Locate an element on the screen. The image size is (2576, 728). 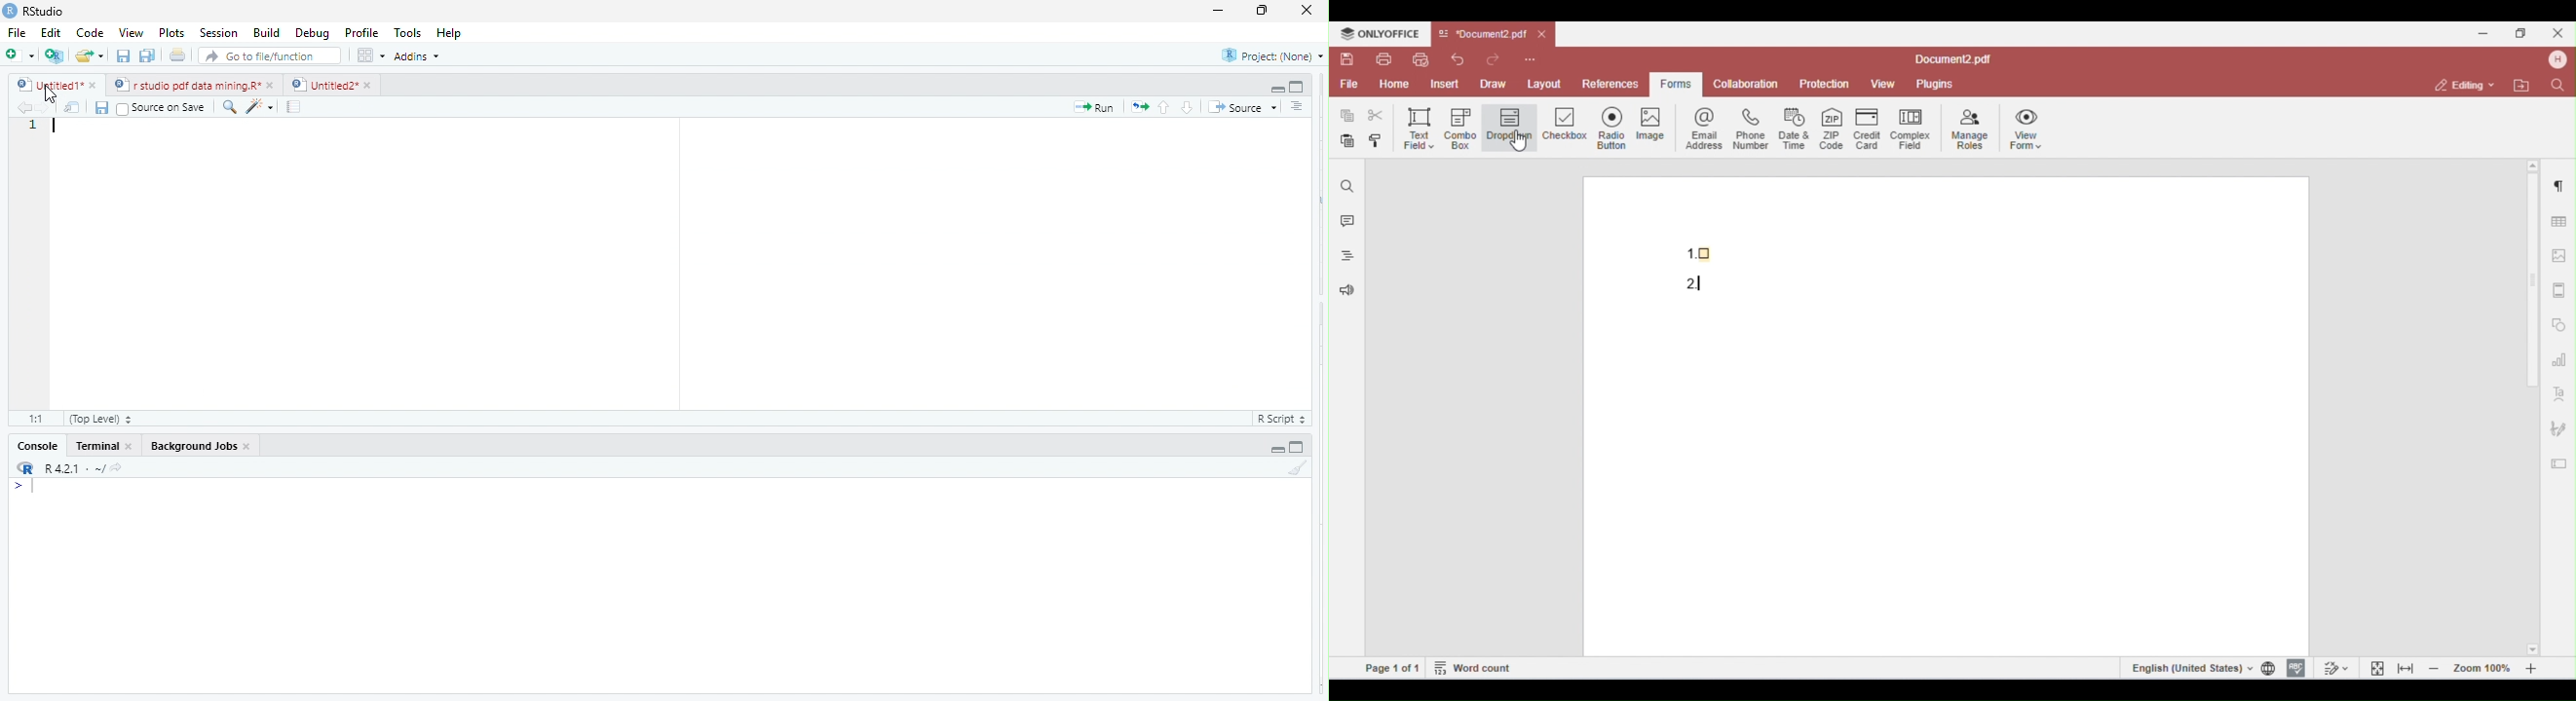
 R421: ~/ is located at coordinates (88, 468).